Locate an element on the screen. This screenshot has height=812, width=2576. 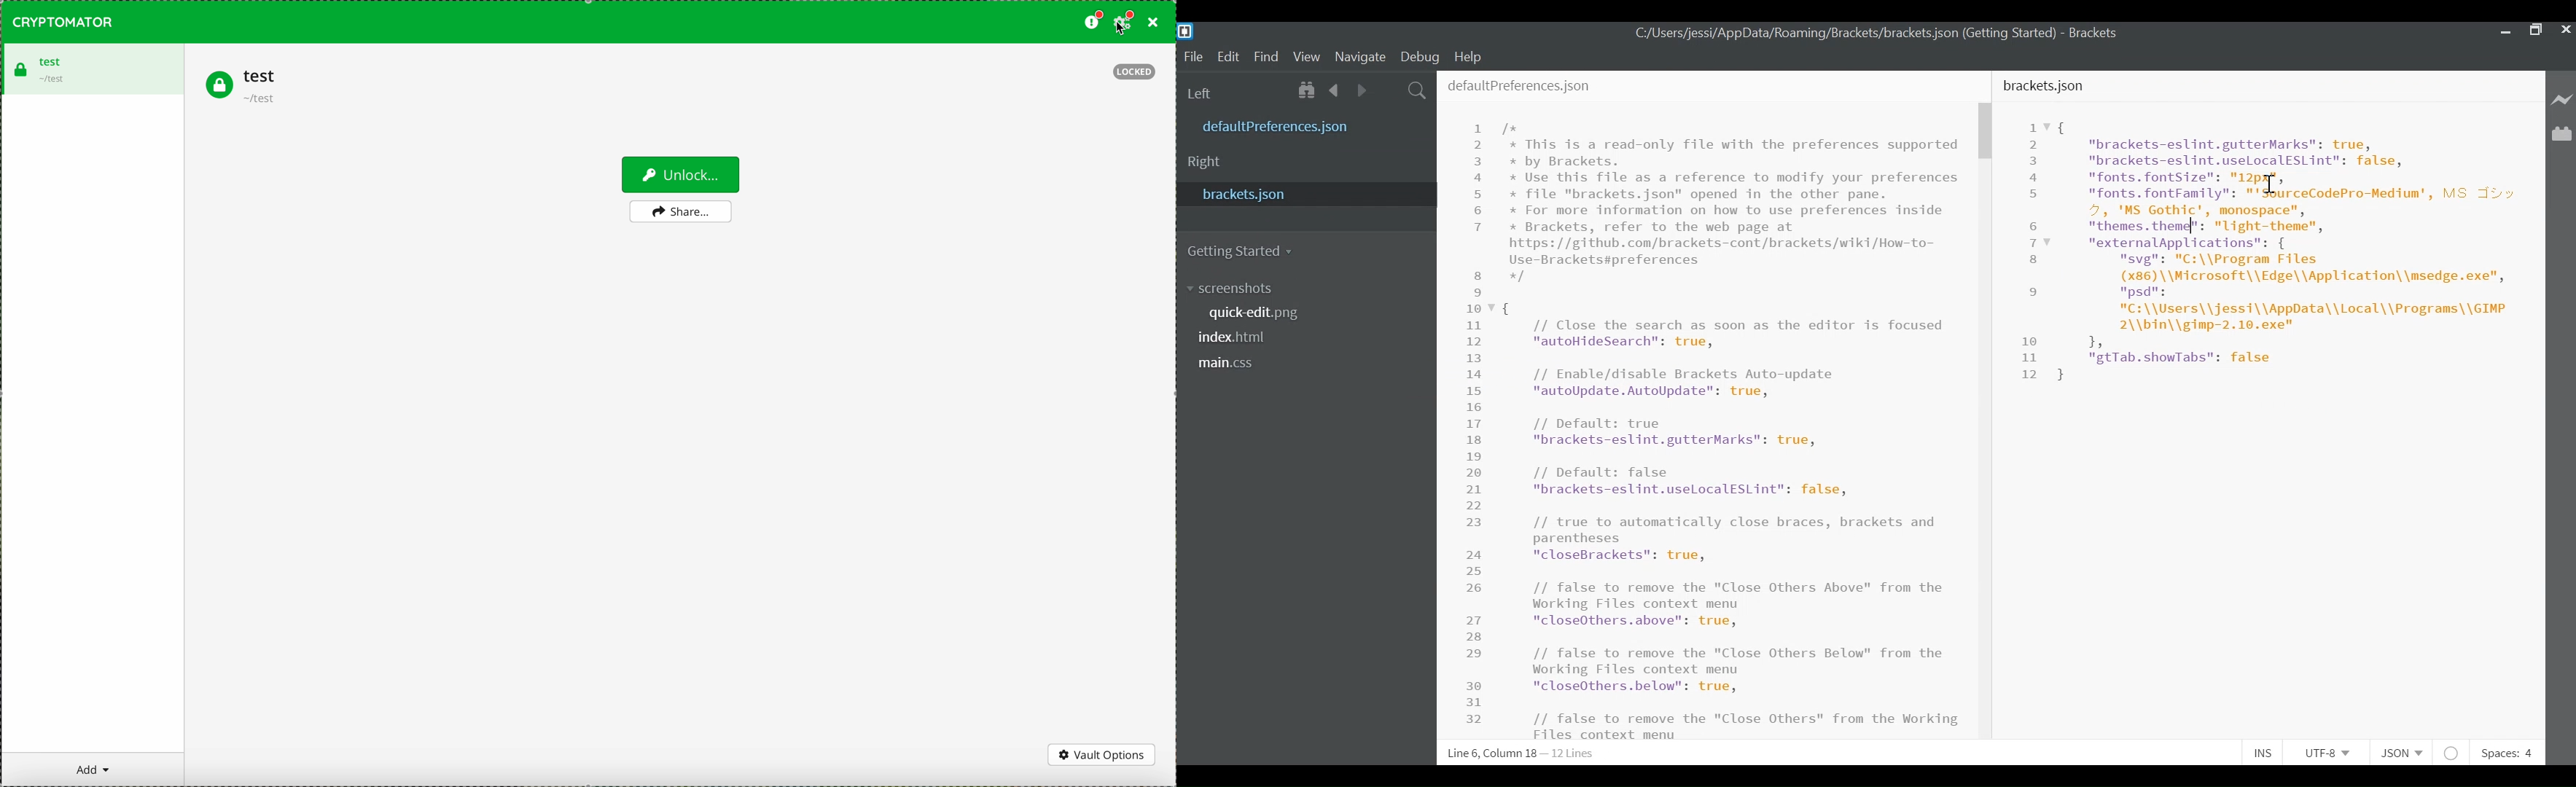
settings is located at coordinates (1124, 23).